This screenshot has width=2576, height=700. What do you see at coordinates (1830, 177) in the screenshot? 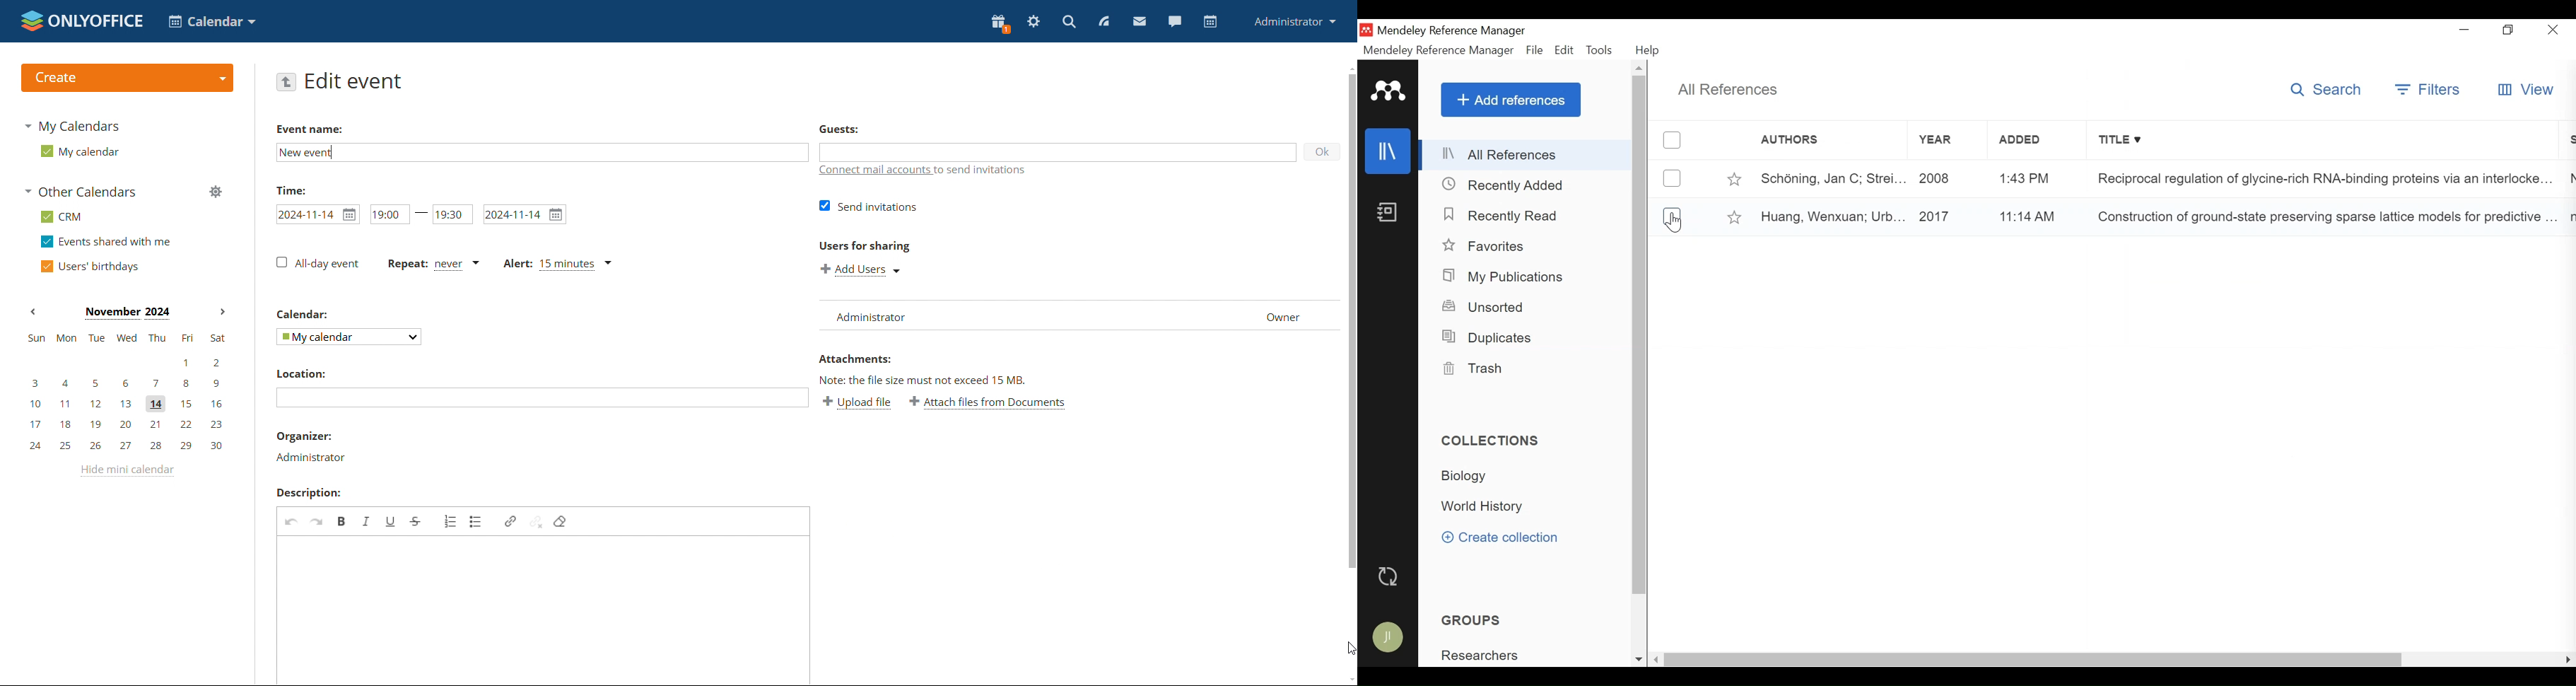
I see `Schéning, Jan C; Strei...` at bounding box center [1830, 177].